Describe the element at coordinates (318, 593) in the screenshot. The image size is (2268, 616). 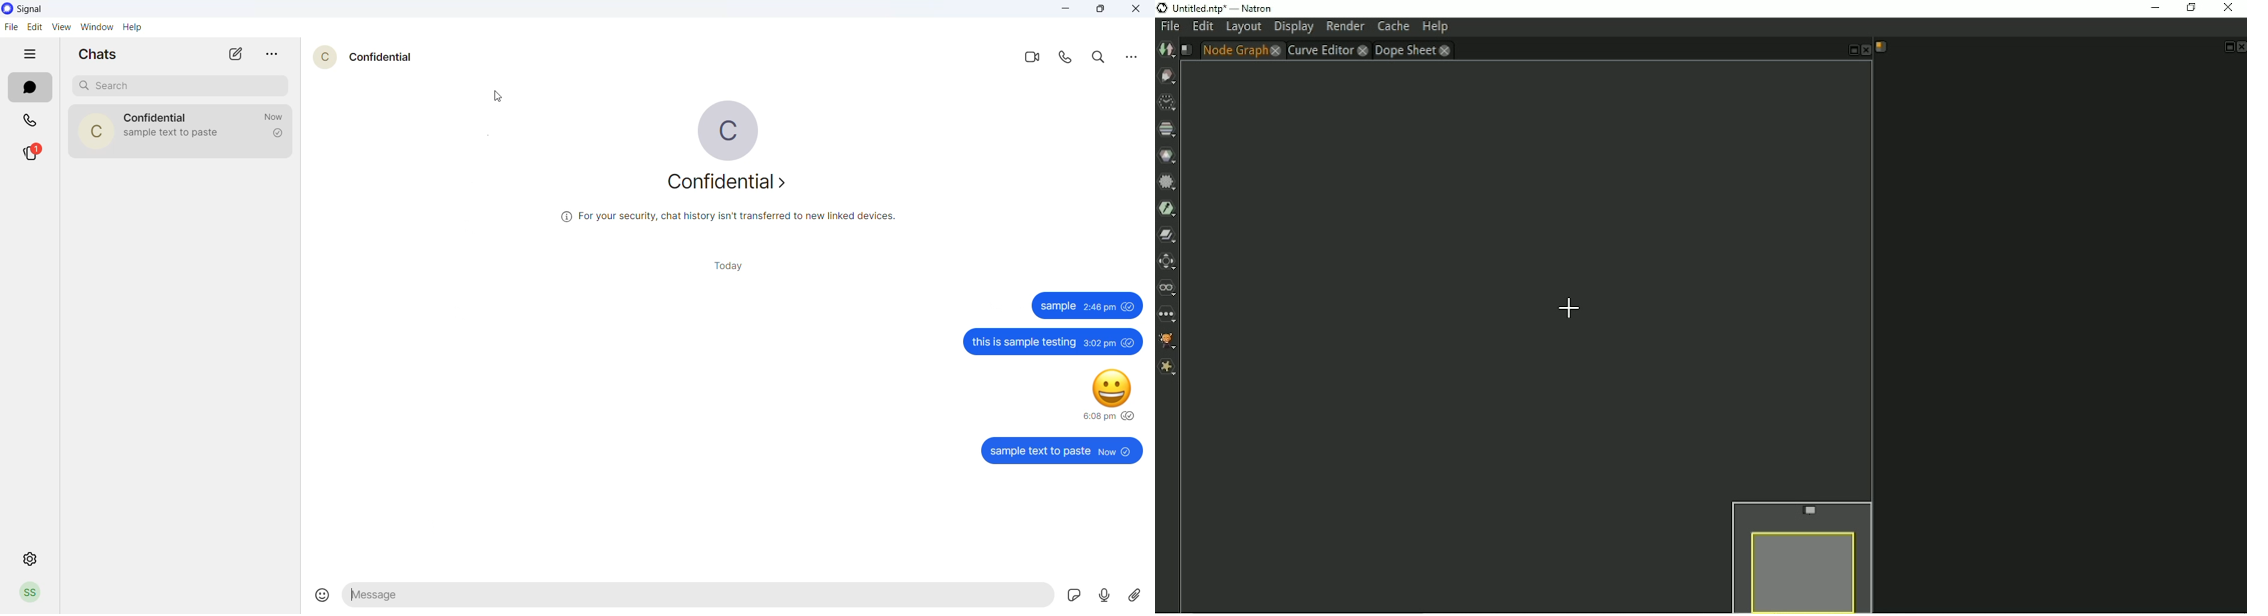
I see `emojis` at that location.